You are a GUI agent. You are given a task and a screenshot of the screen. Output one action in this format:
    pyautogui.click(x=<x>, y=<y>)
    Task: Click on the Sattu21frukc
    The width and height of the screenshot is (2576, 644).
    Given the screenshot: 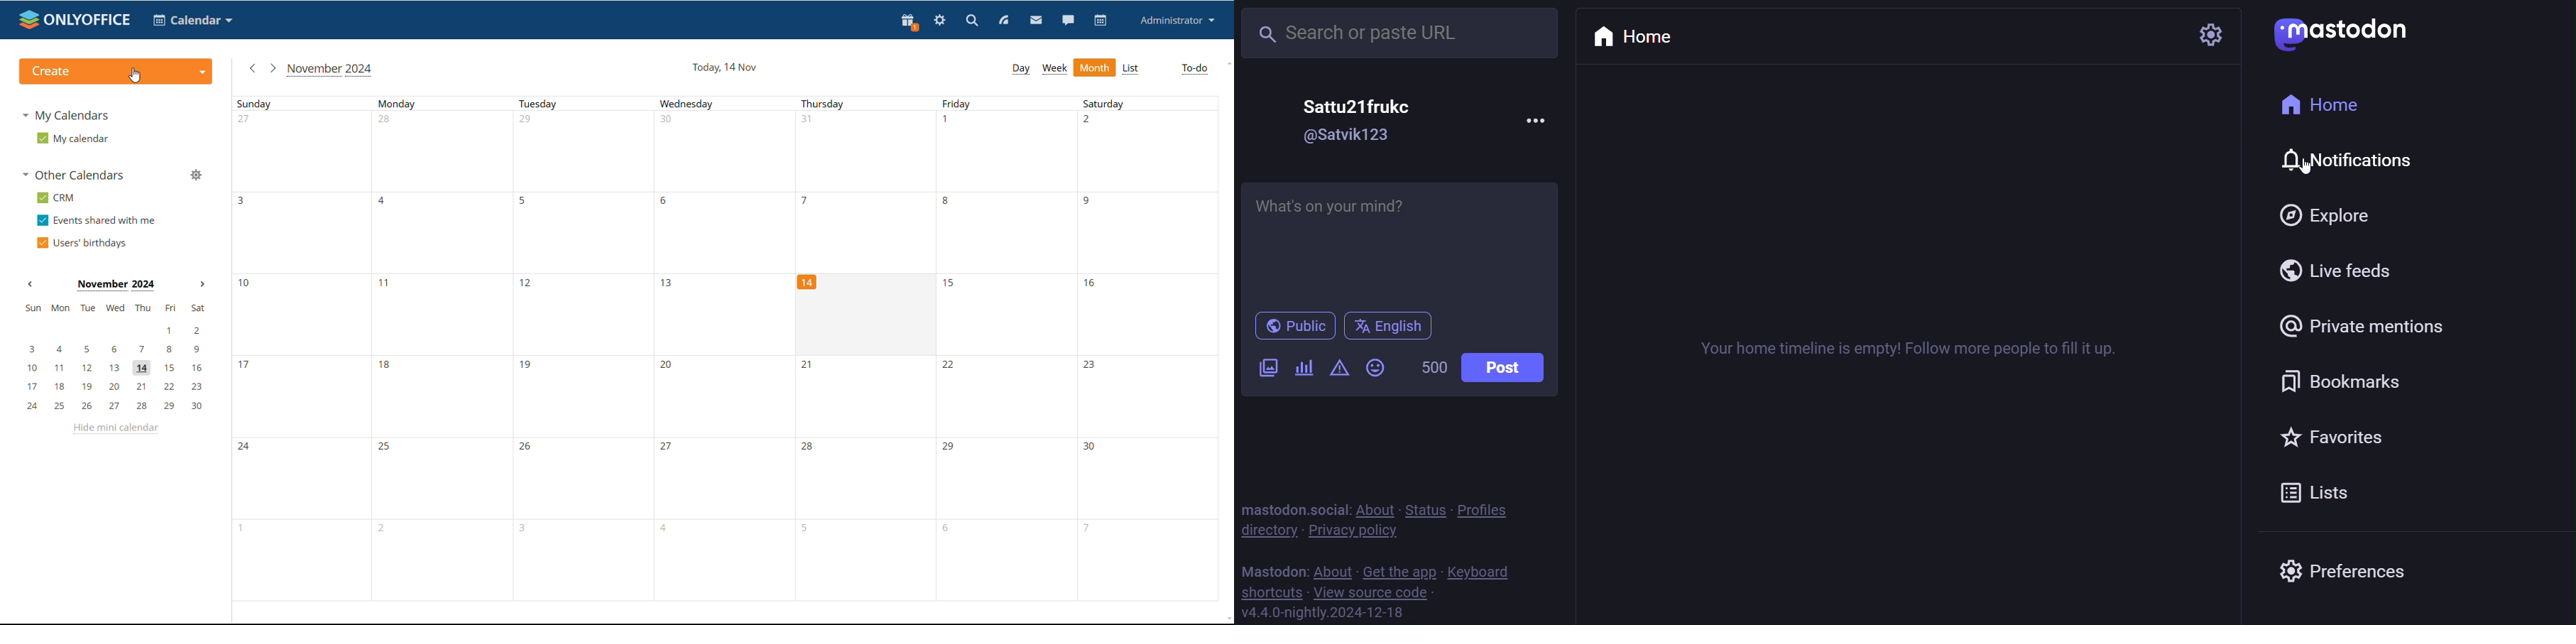 What is the action you would take?
    pyautogui.click(x=1358, y=105)
    